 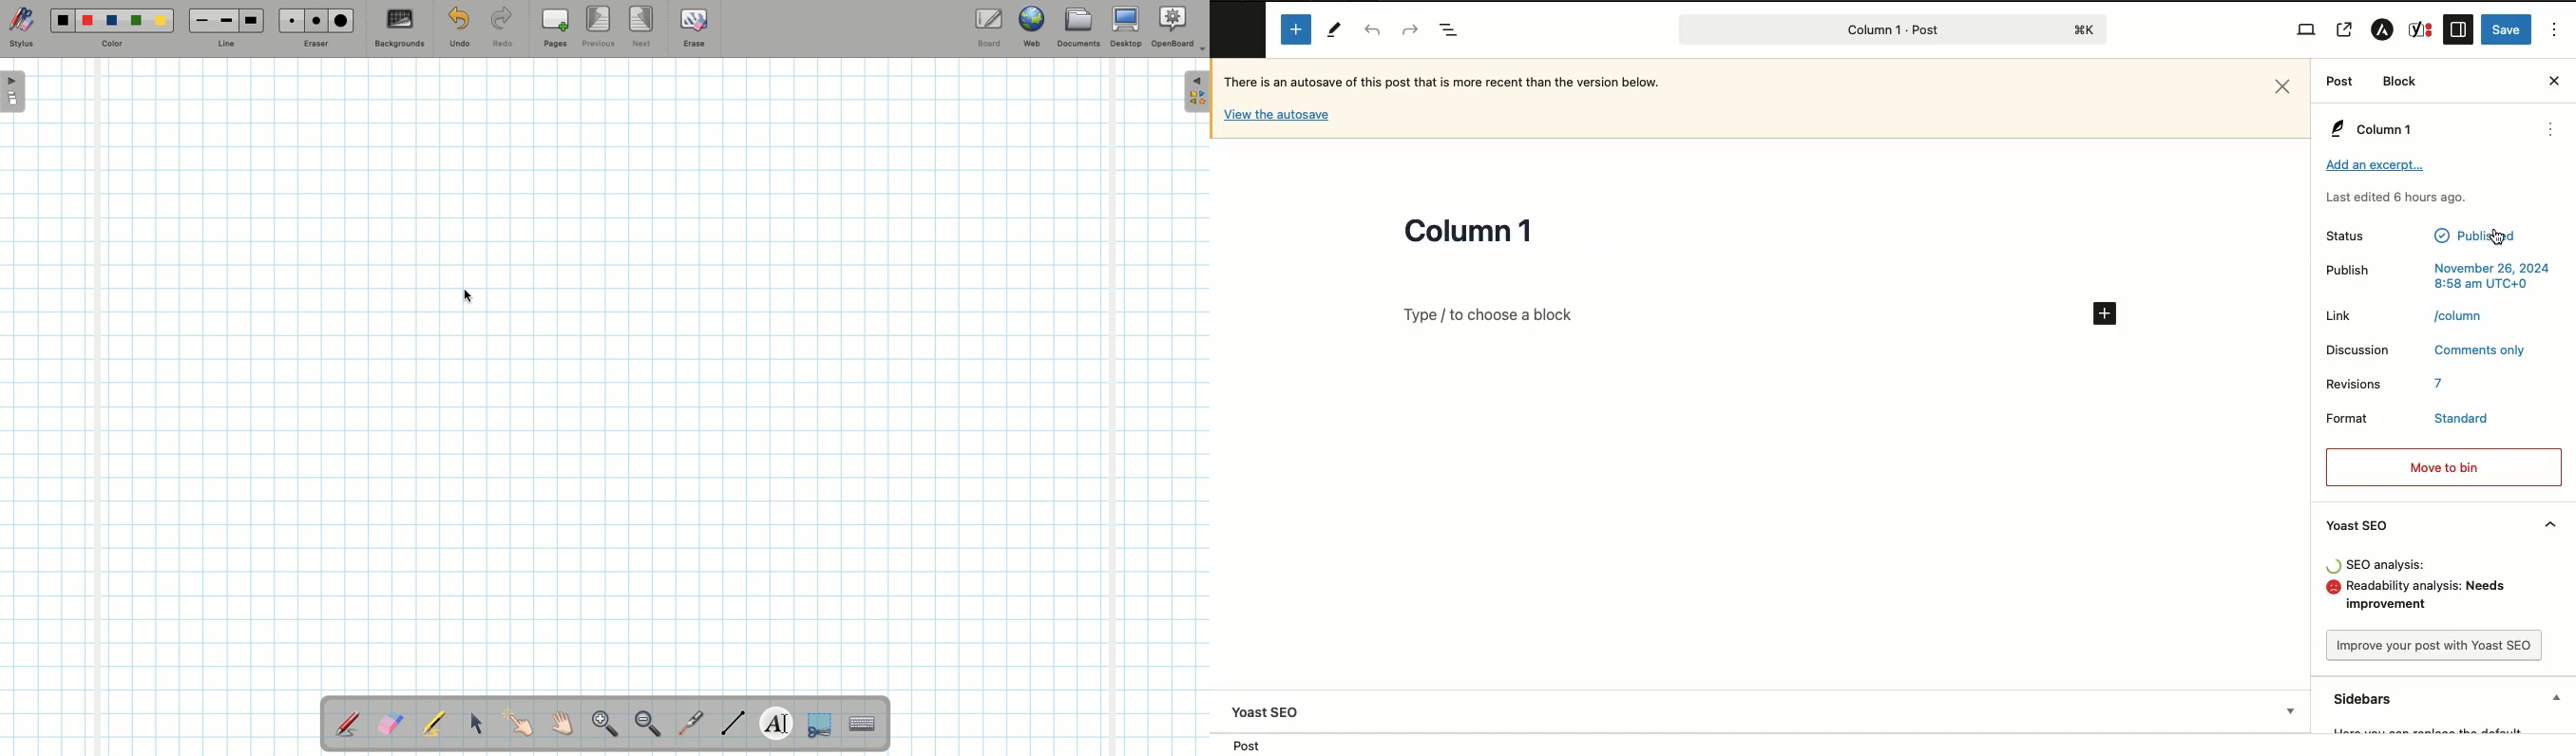 I want to click on Stylus, so click(x=349, y=723).